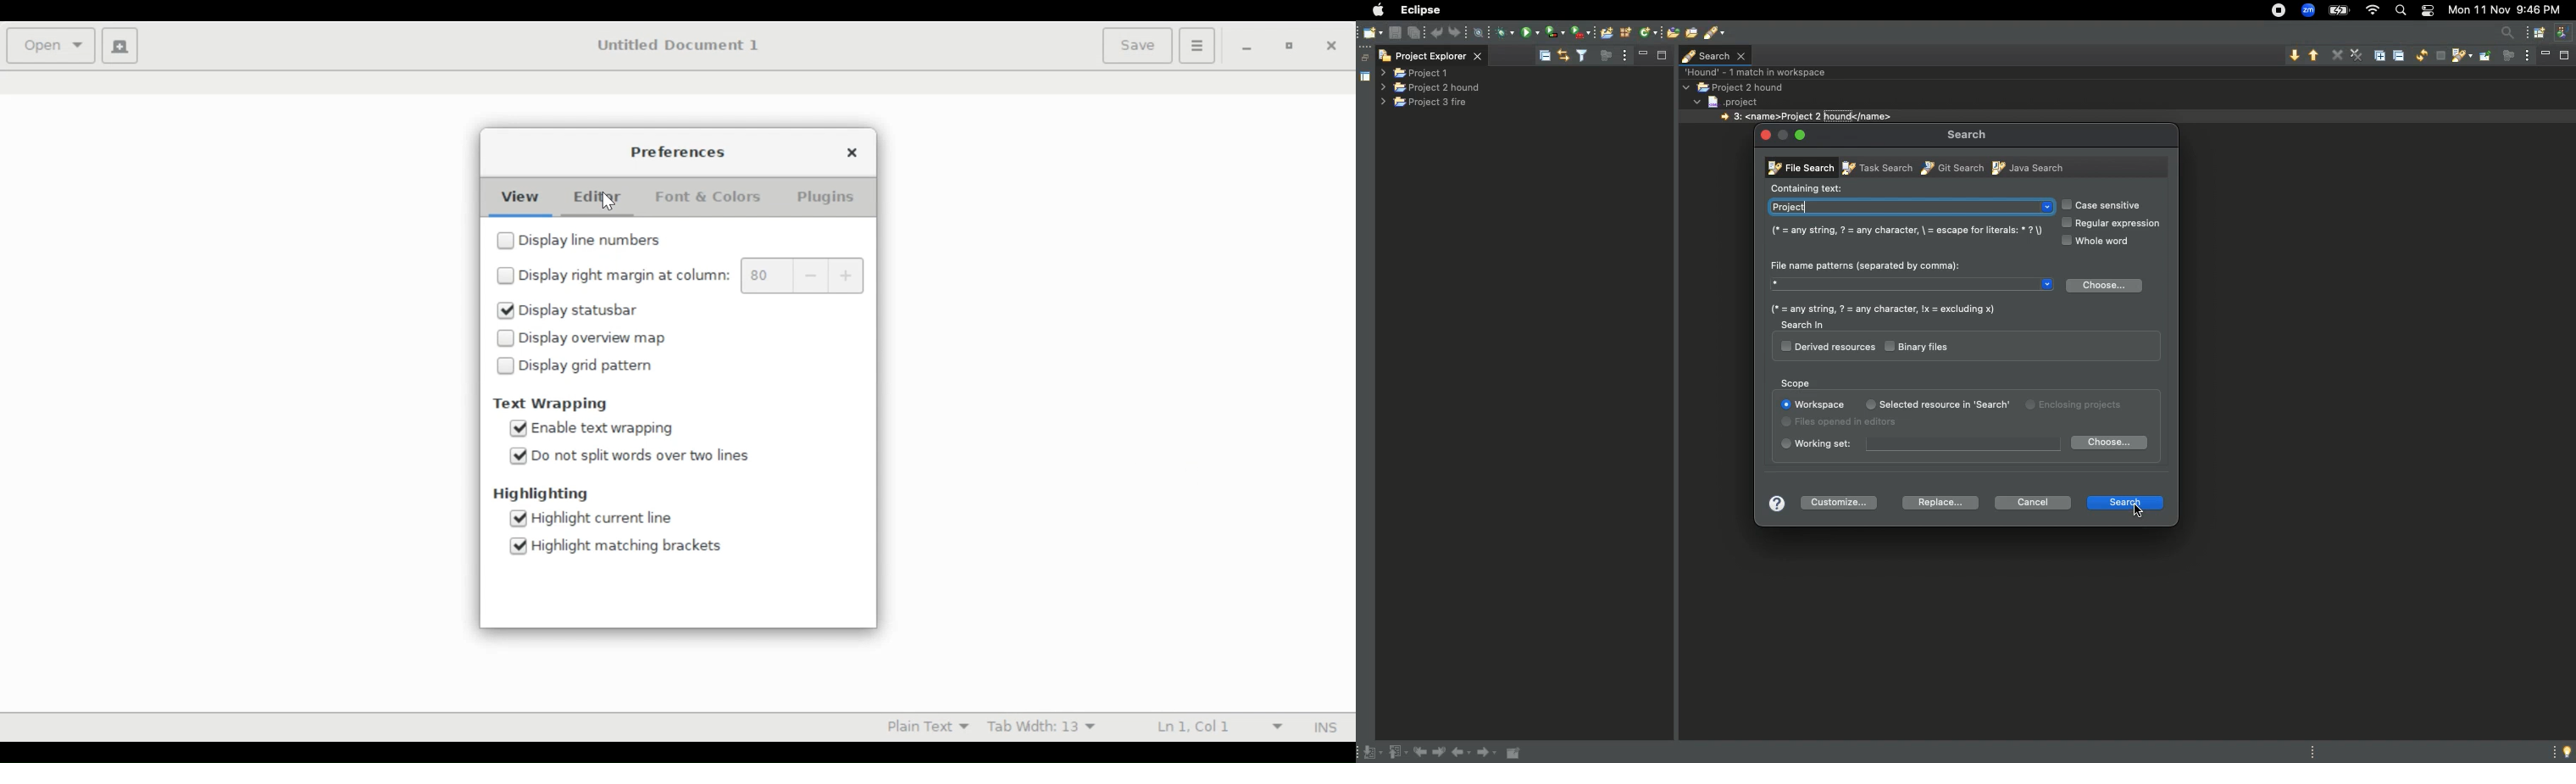  What do you see at coordinates (625, 276) in the screenshot?
I see `(un)check Display right margin at column` at bounding box center [625, 276].